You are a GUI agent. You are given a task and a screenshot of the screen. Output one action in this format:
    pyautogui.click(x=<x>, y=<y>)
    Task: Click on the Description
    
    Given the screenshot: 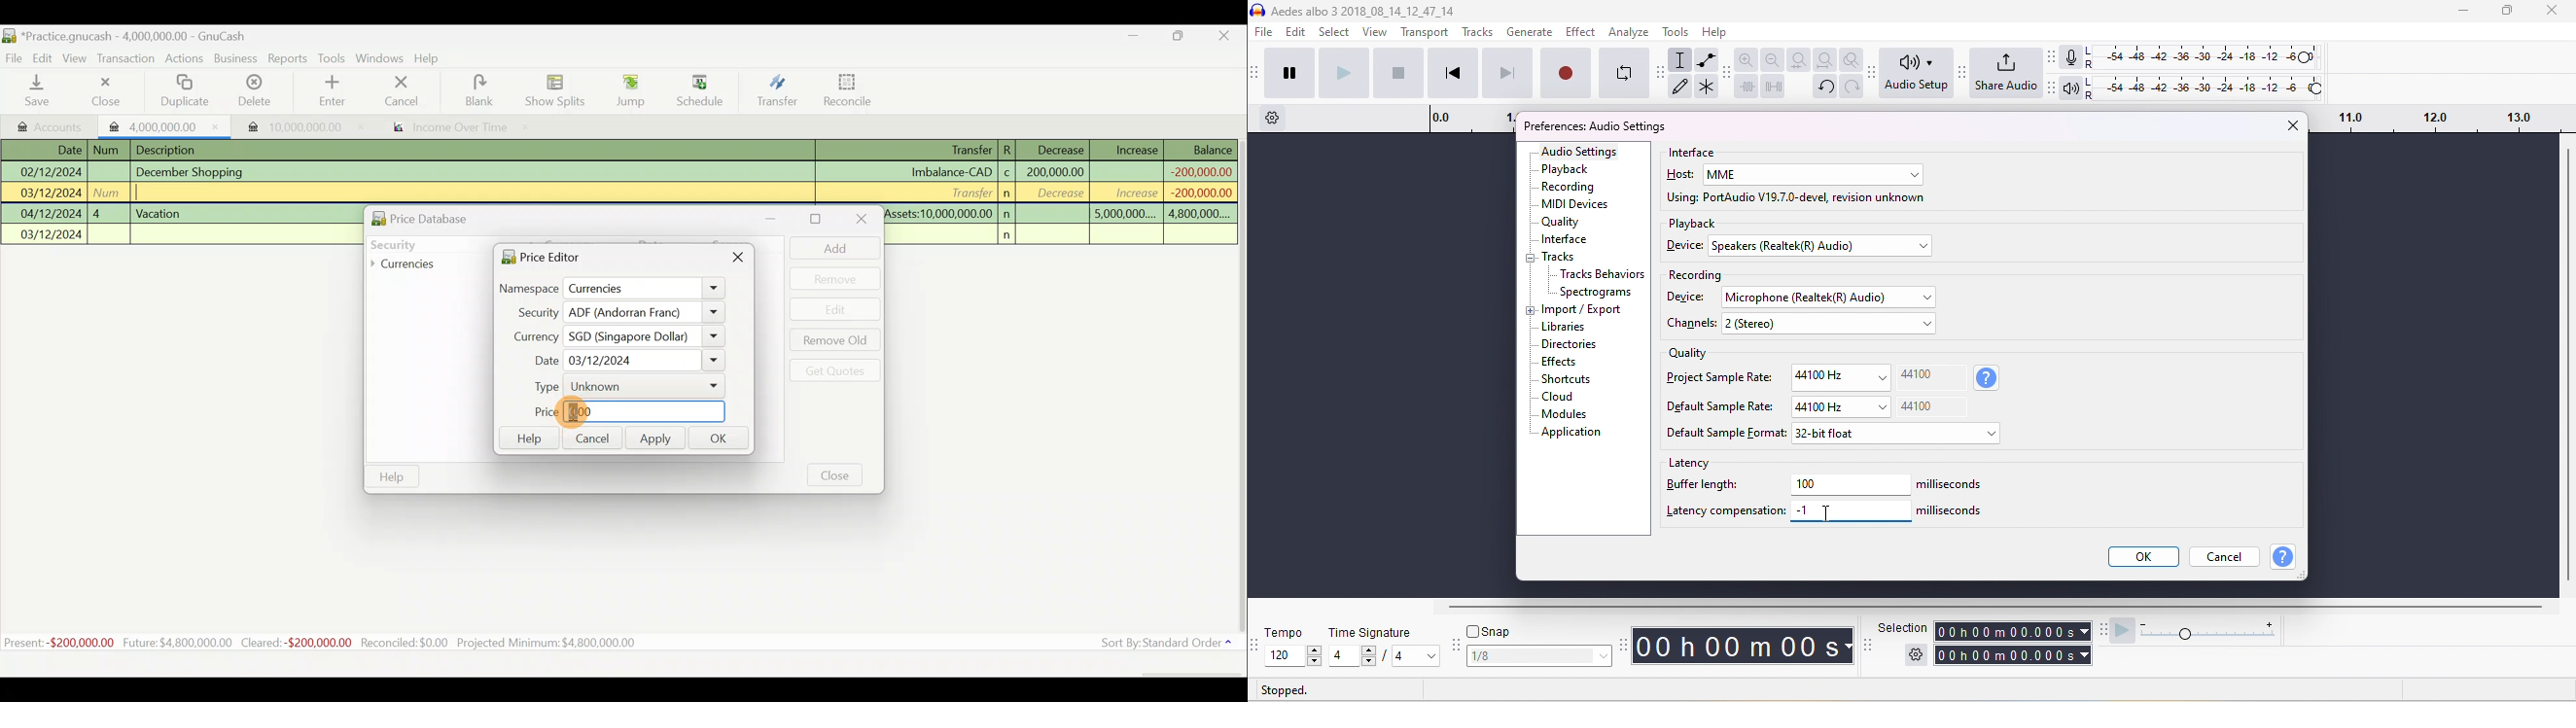 What is the action you would take?
    pyautogui.click(x=170, y=148)
    